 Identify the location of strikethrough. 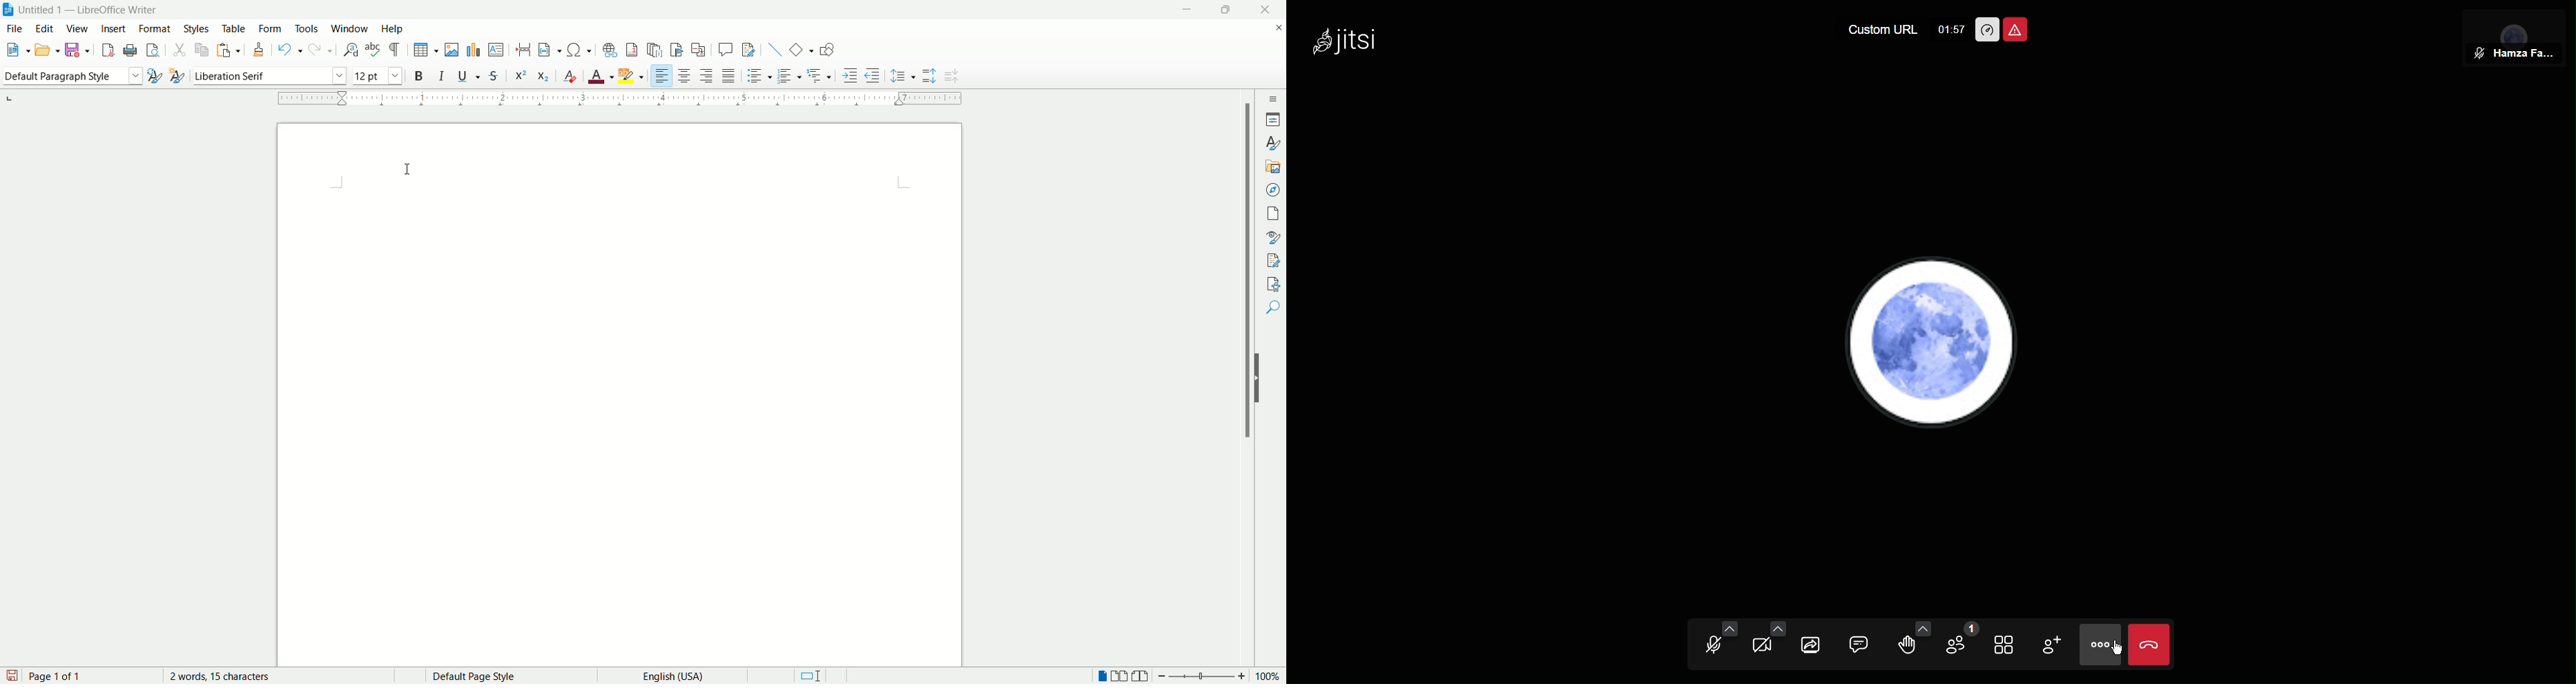
(495, 76).